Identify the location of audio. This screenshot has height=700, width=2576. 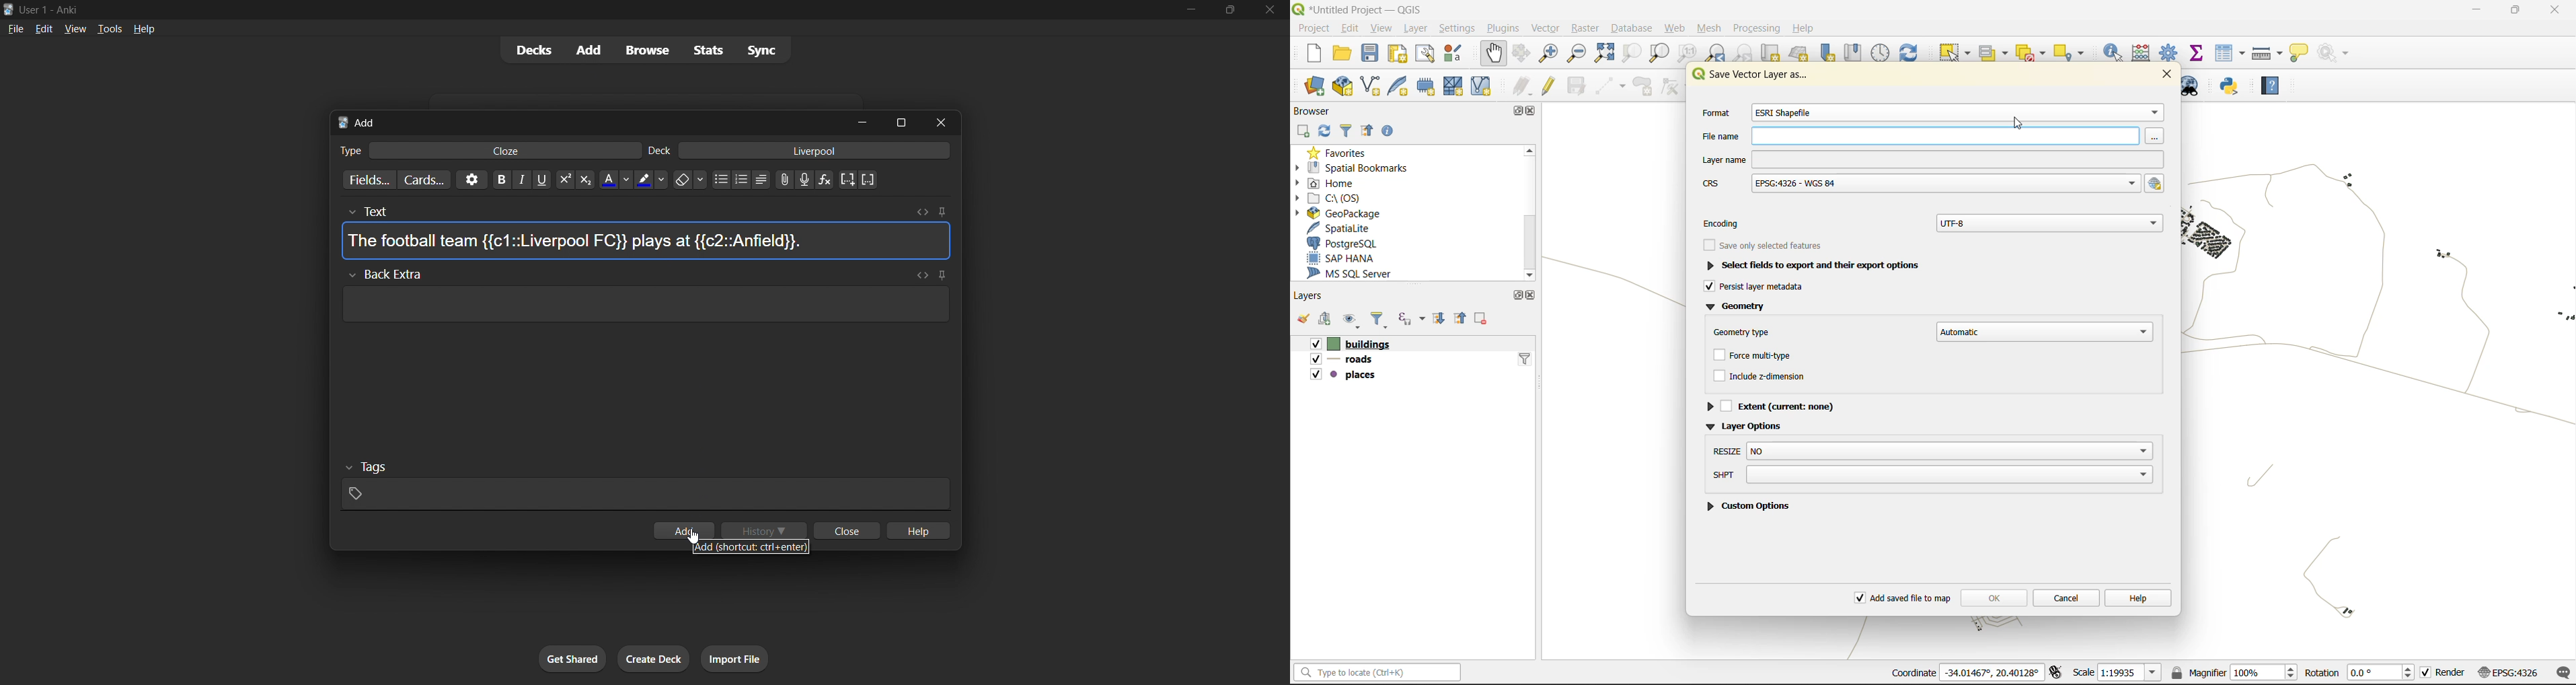
(804, 180).